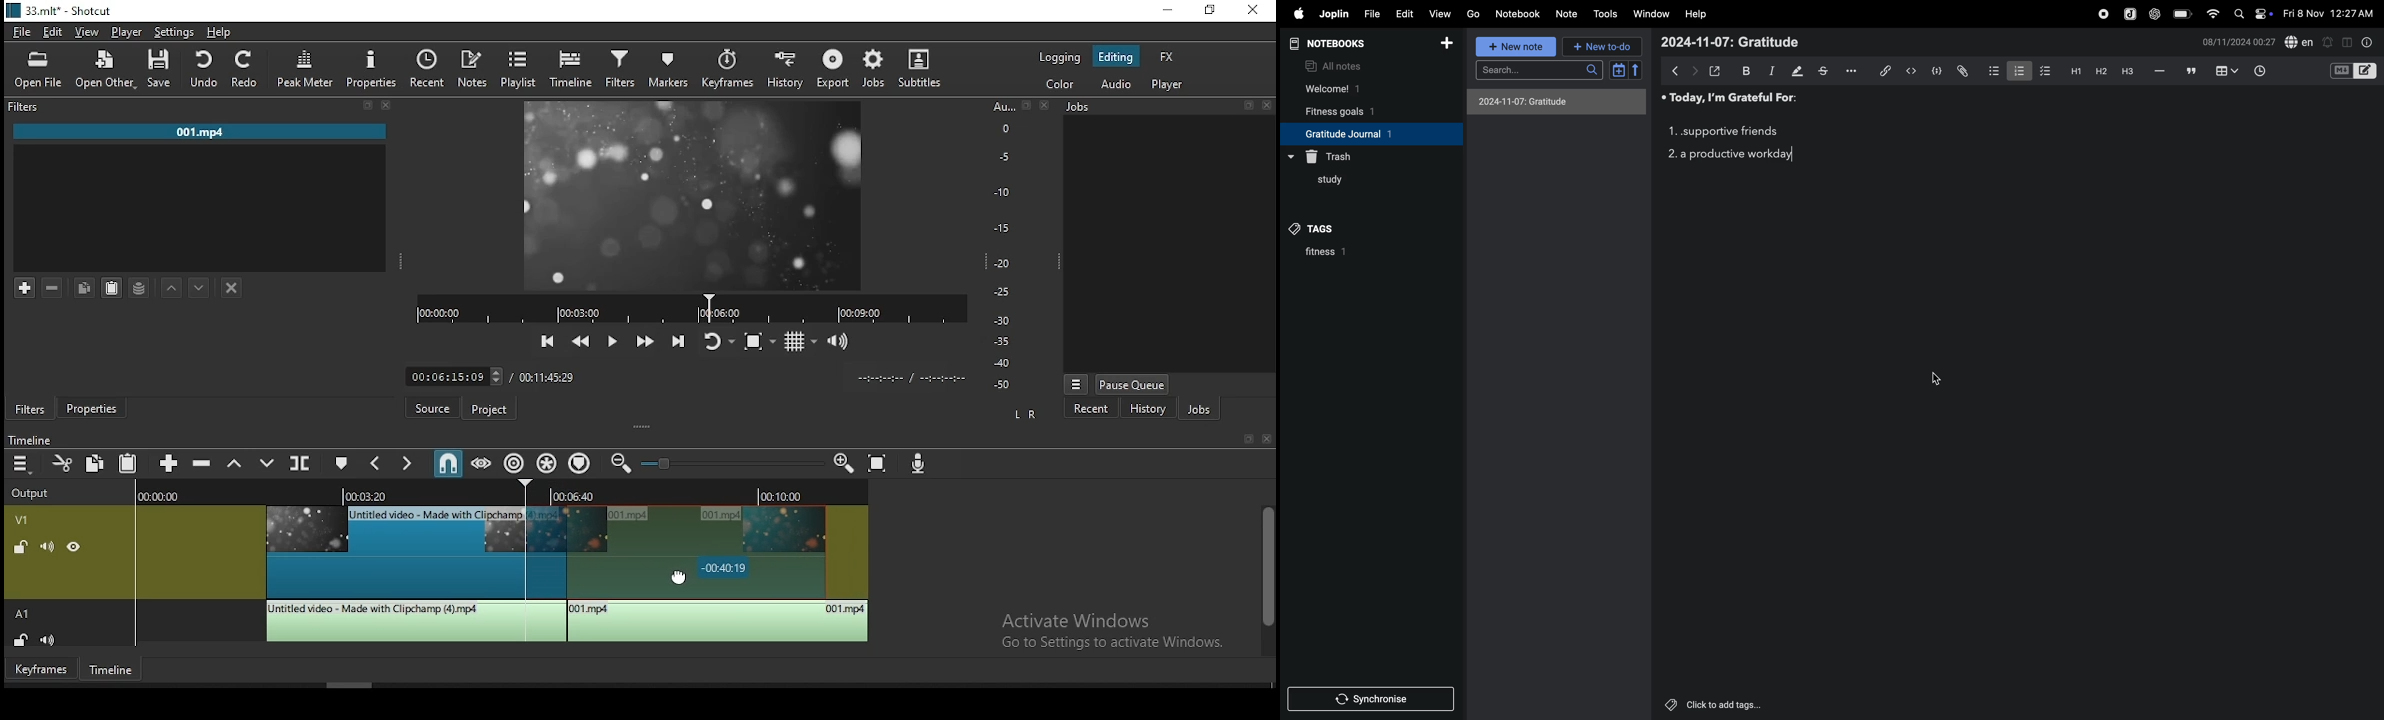 The height and width of the screenshot is (728, 2408). Describe the element at coordinates (2180, 14) in the screenshot. I see `battery` at that location.